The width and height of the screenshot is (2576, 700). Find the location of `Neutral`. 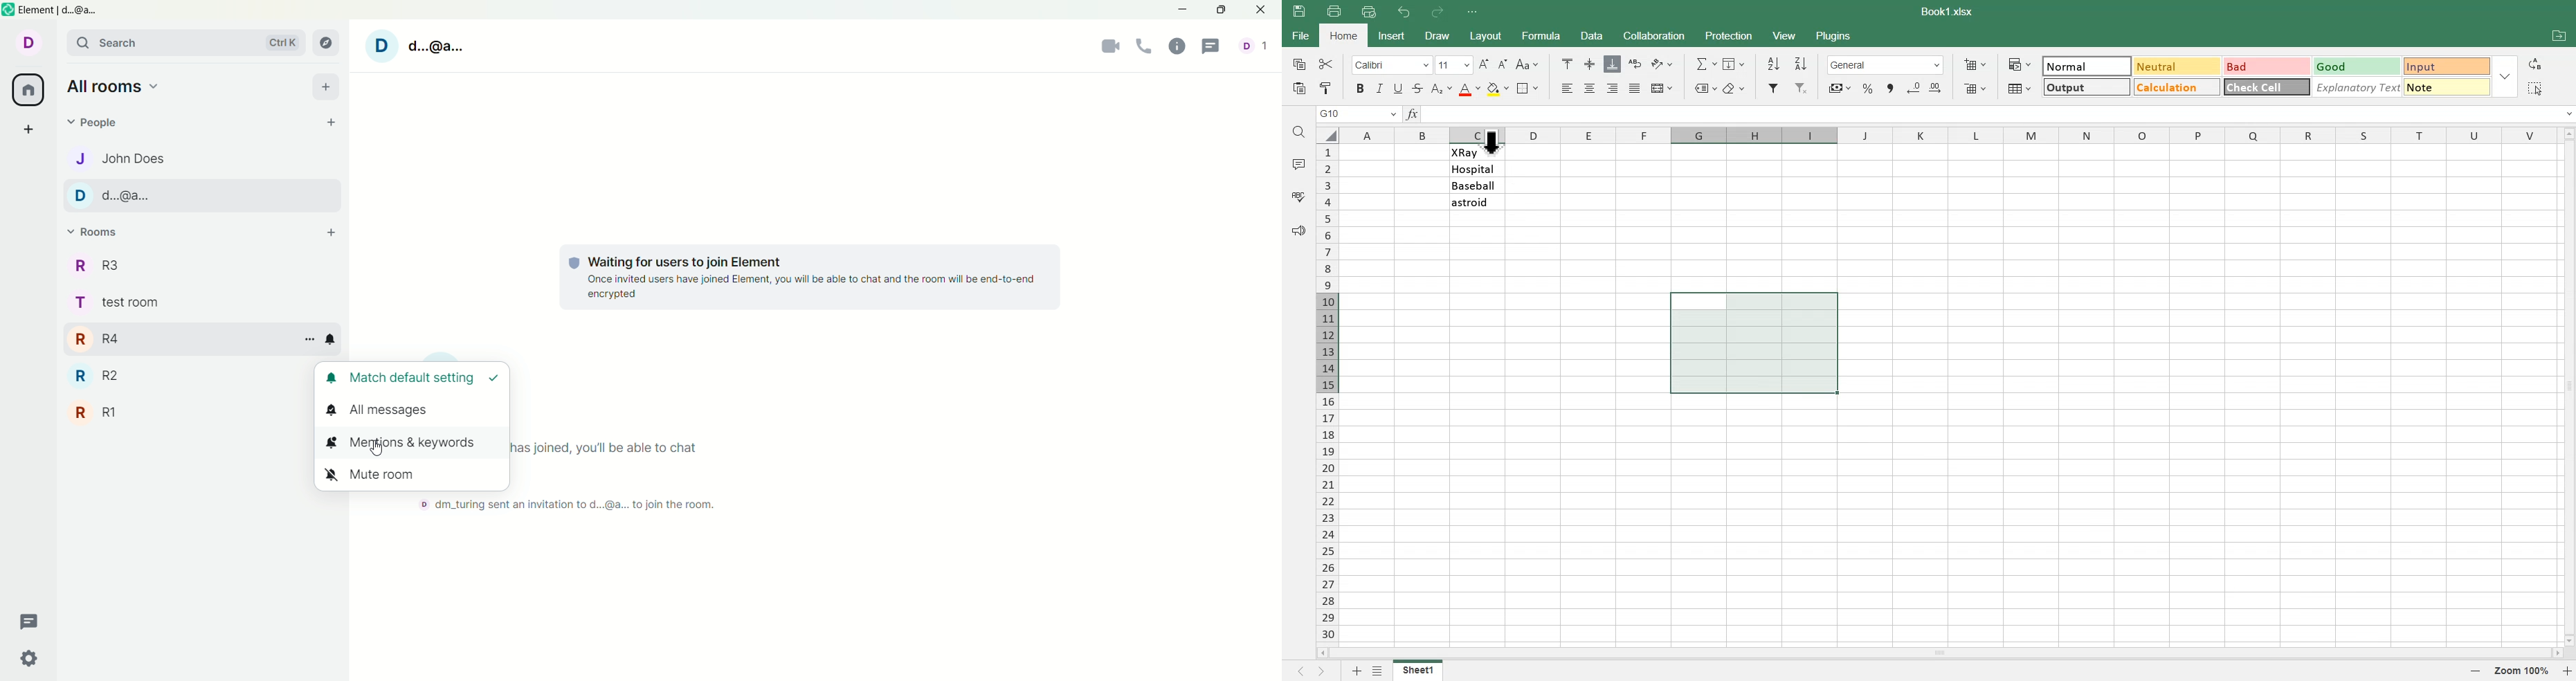

Neutral is located at coordinates (2175, 66).